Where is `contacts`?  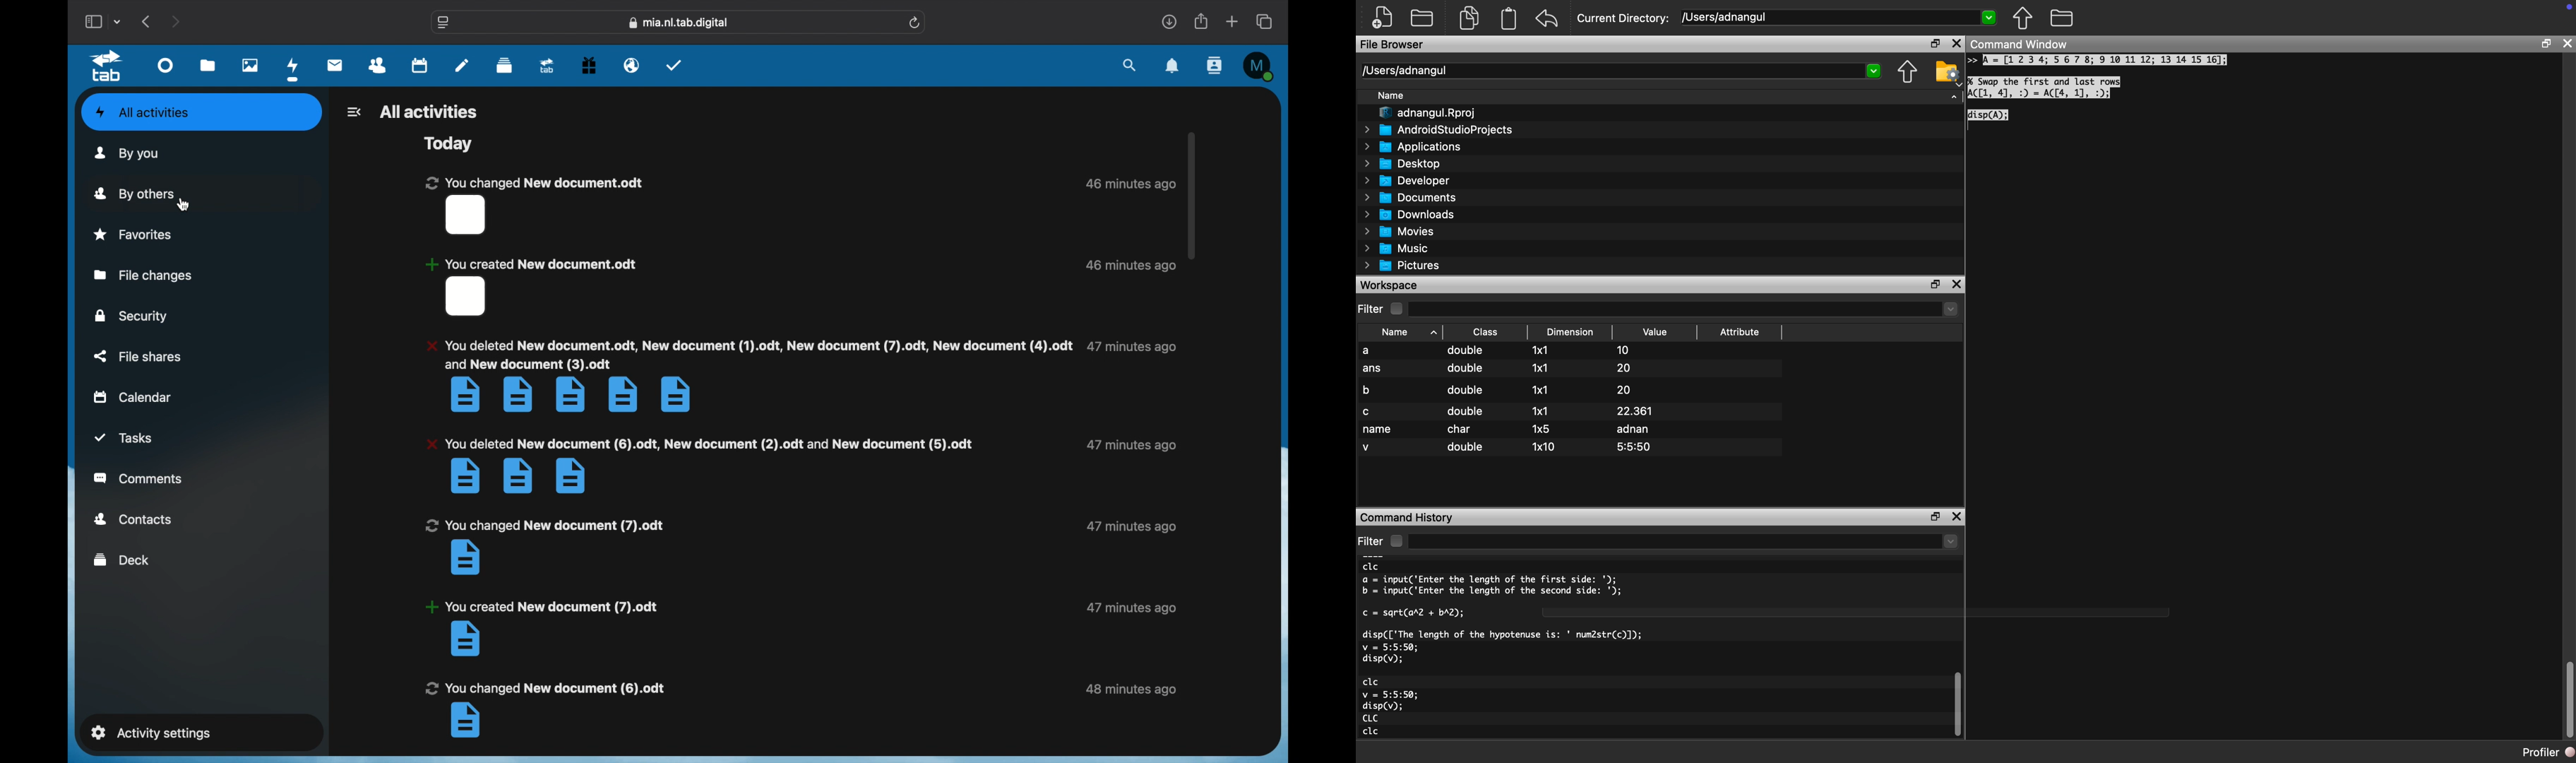 contacts is located at coordinates (378, 66).